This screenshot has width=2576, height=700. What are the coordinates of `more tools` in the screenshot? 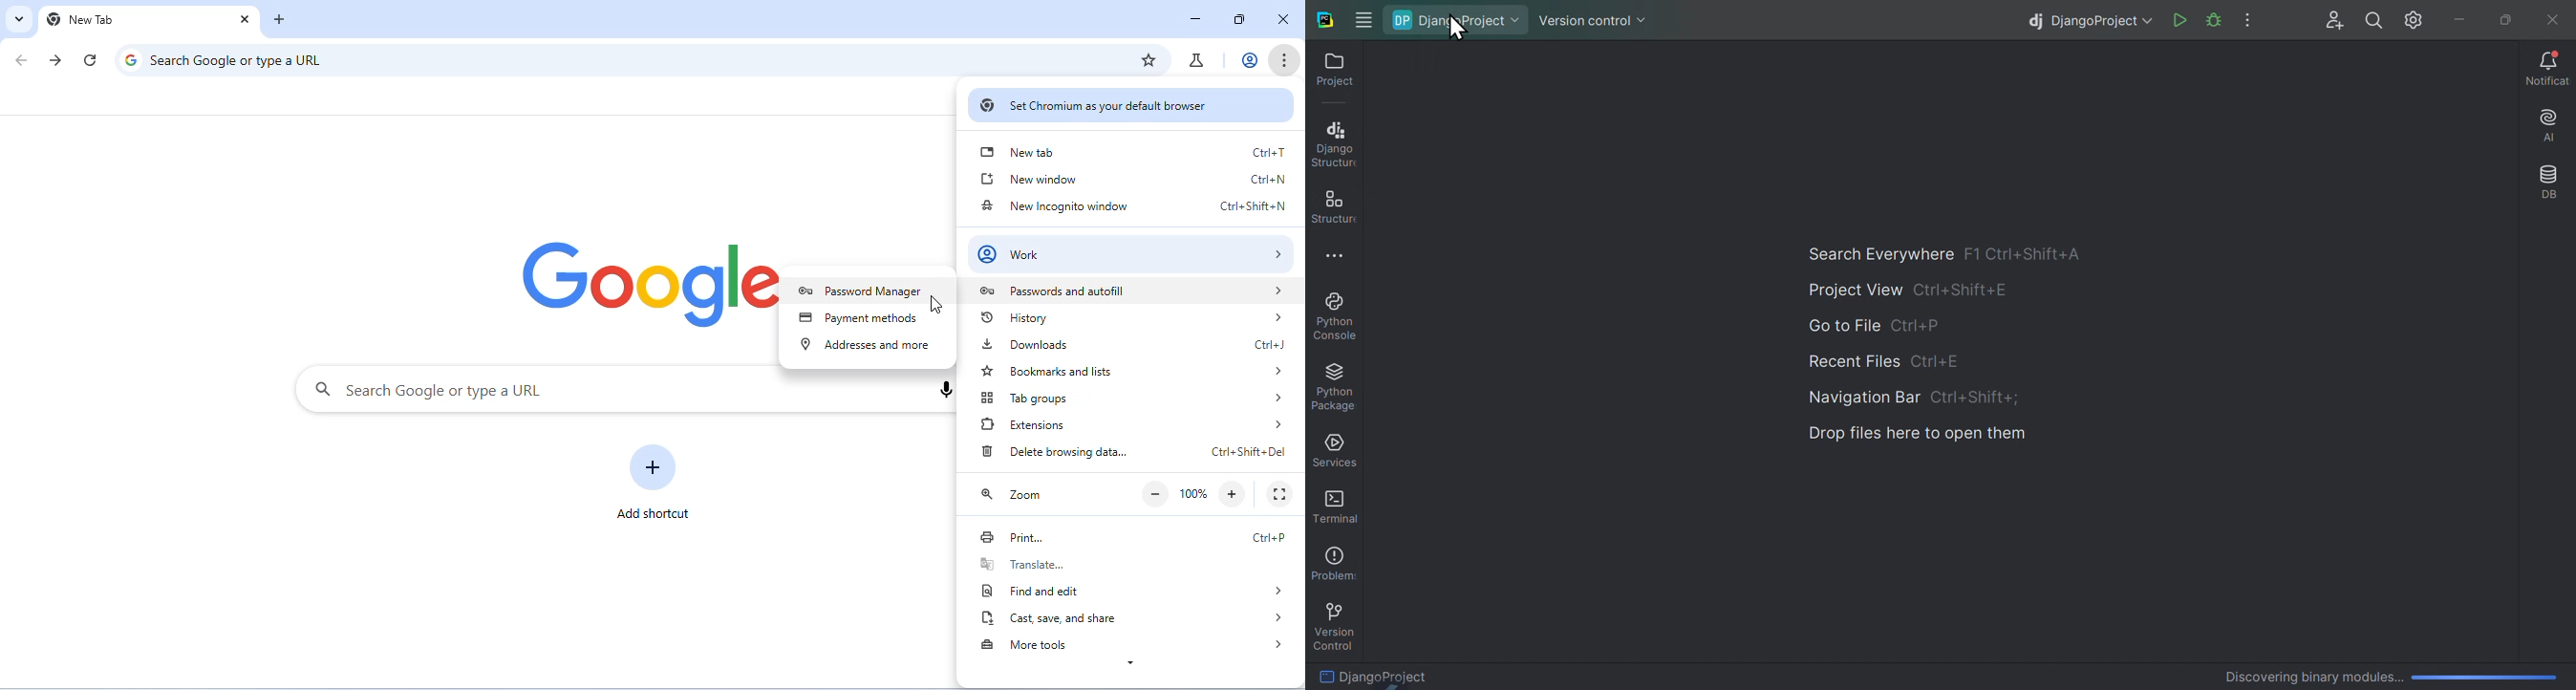 It's located at (1133, 643).